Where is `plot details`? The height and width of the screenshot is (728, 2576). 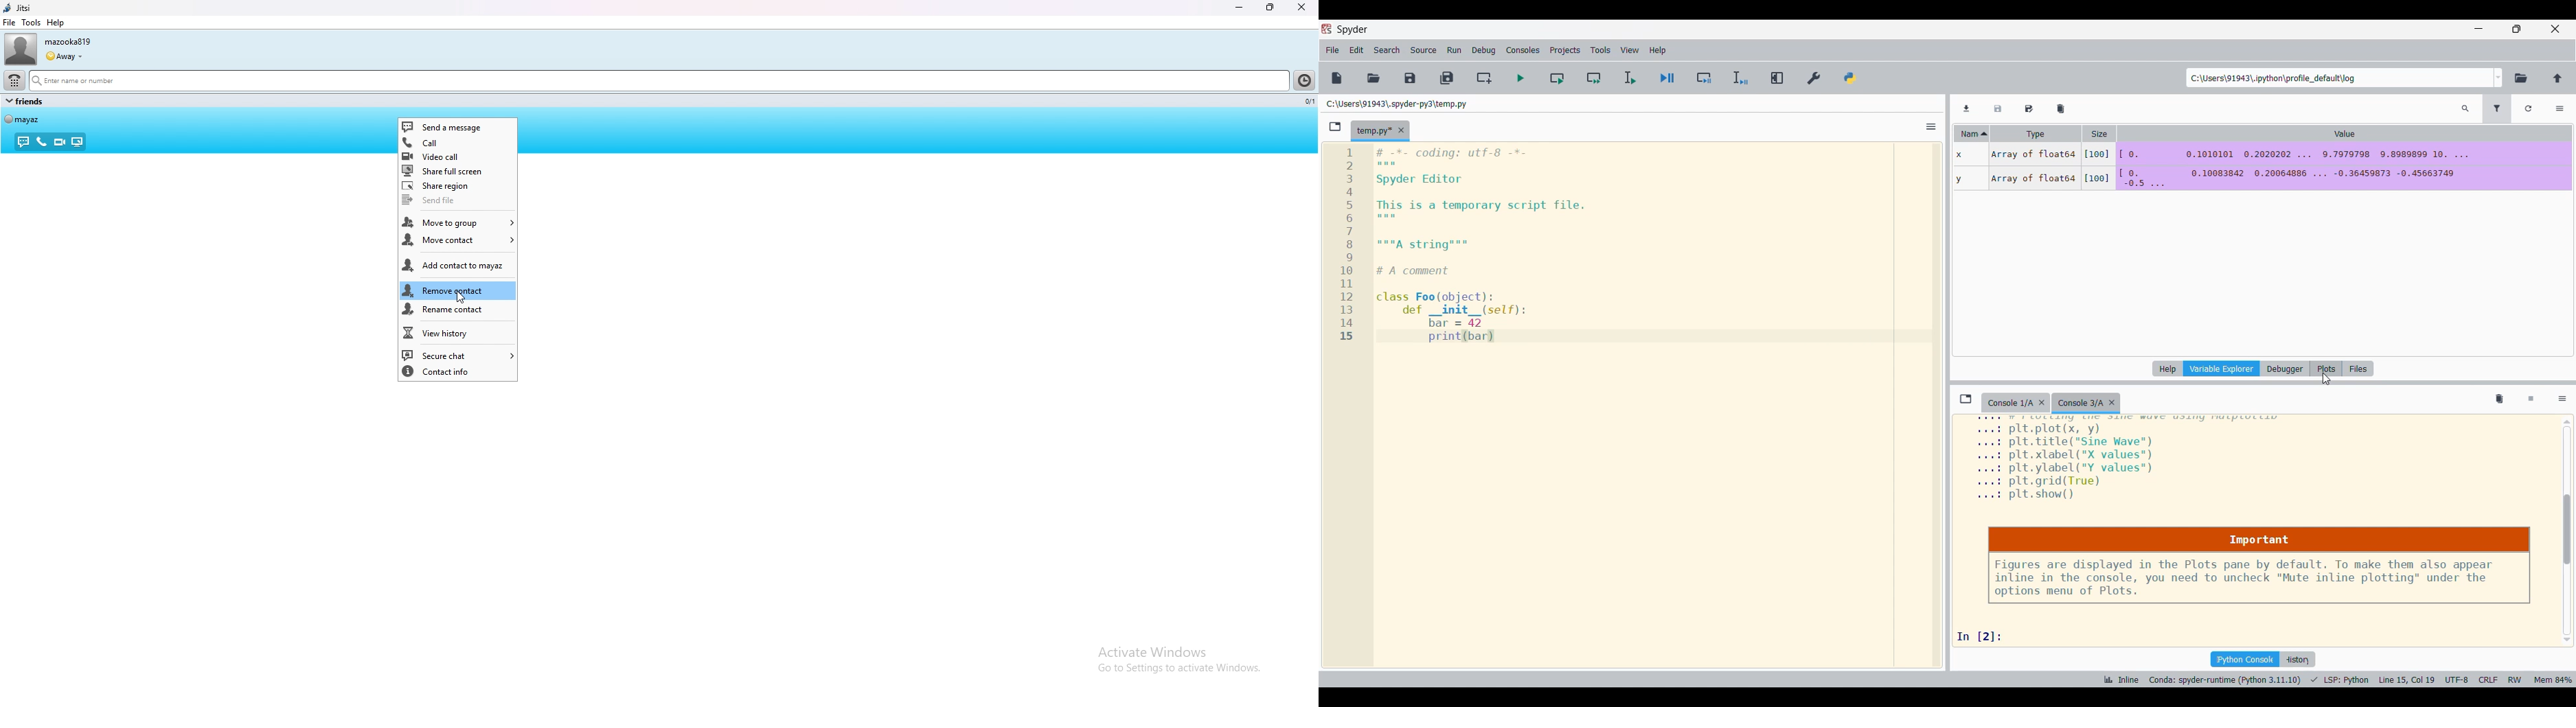
plot details is located at coordinates (2134, 461).